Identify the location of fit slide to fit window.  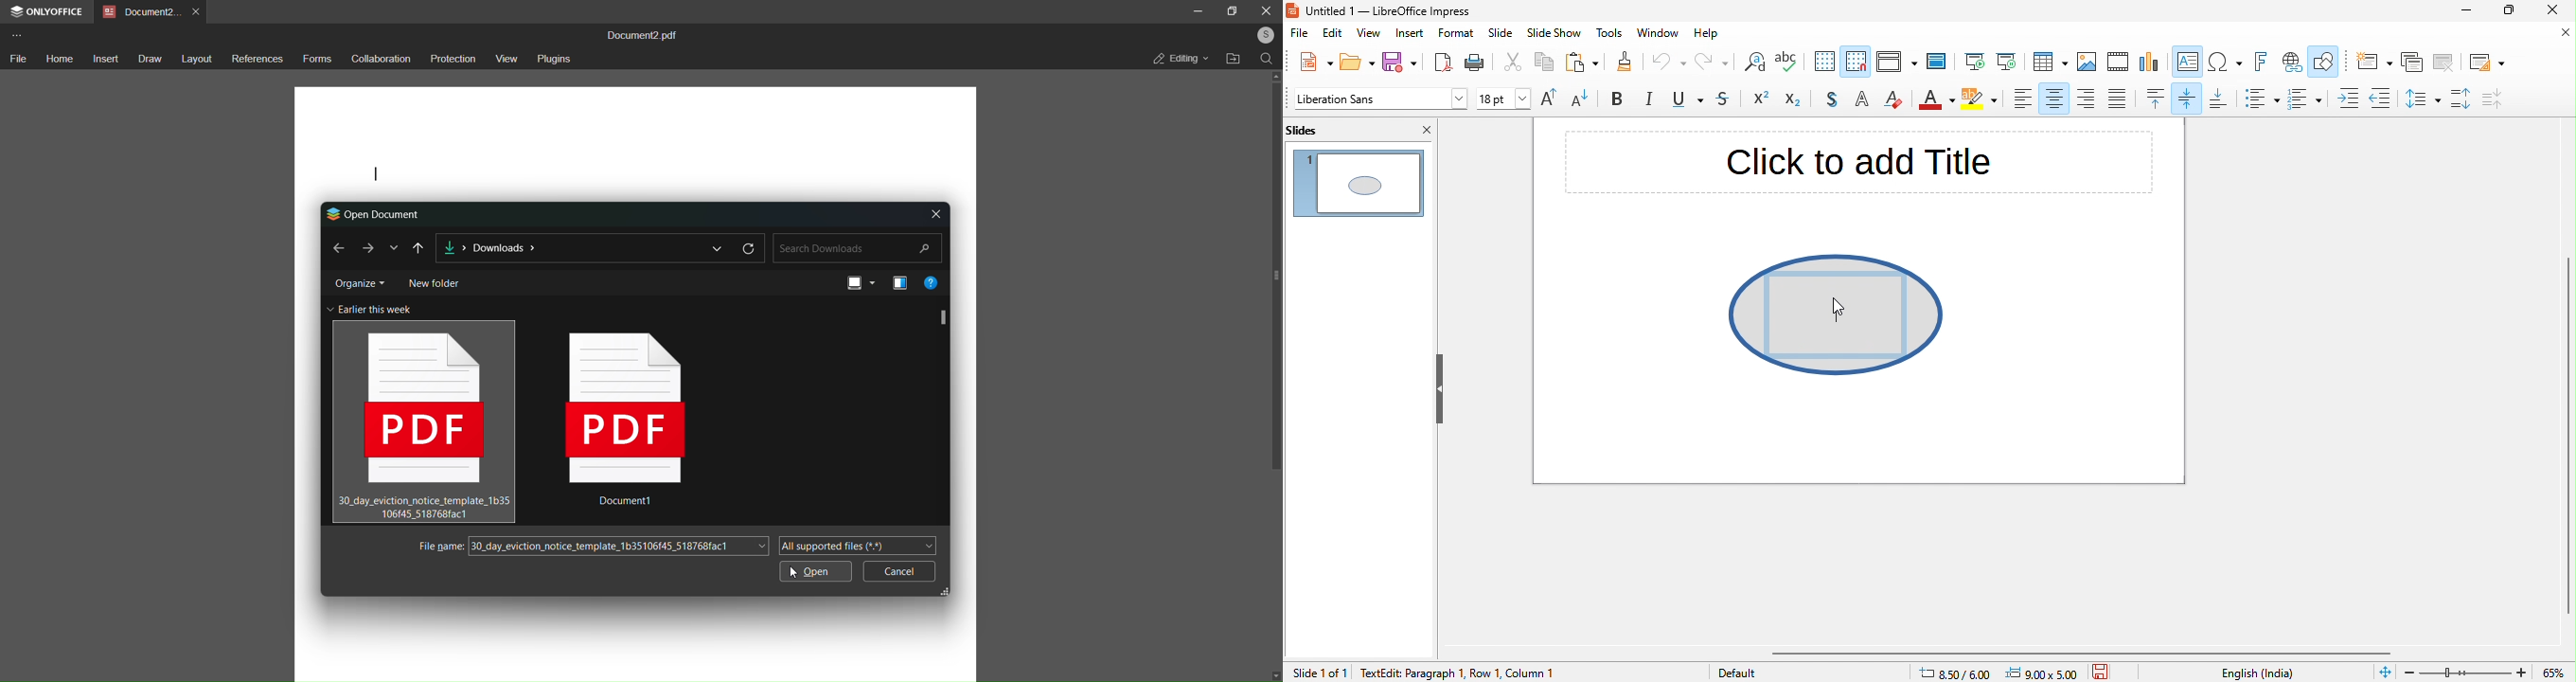
(2385, 673).